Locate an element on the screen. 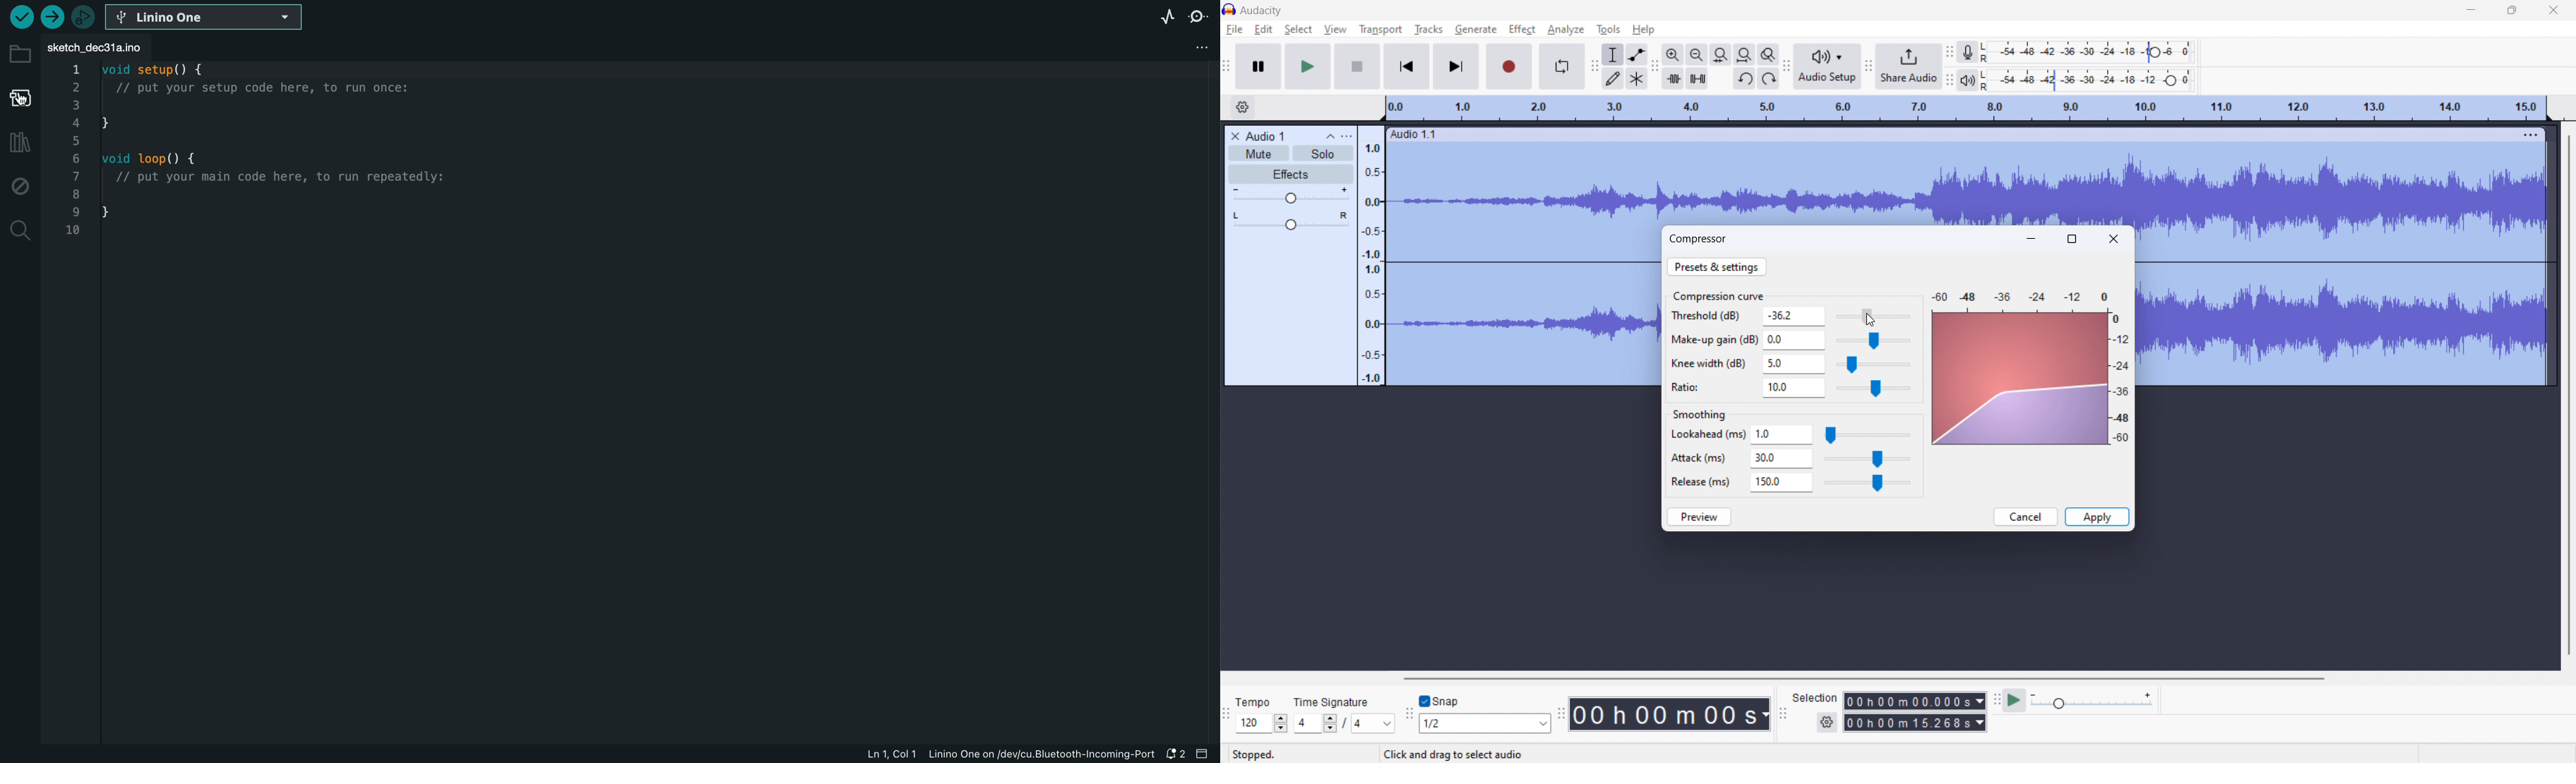  thresh hold slider (sliding down)  is located at coordinates (1872, 317).